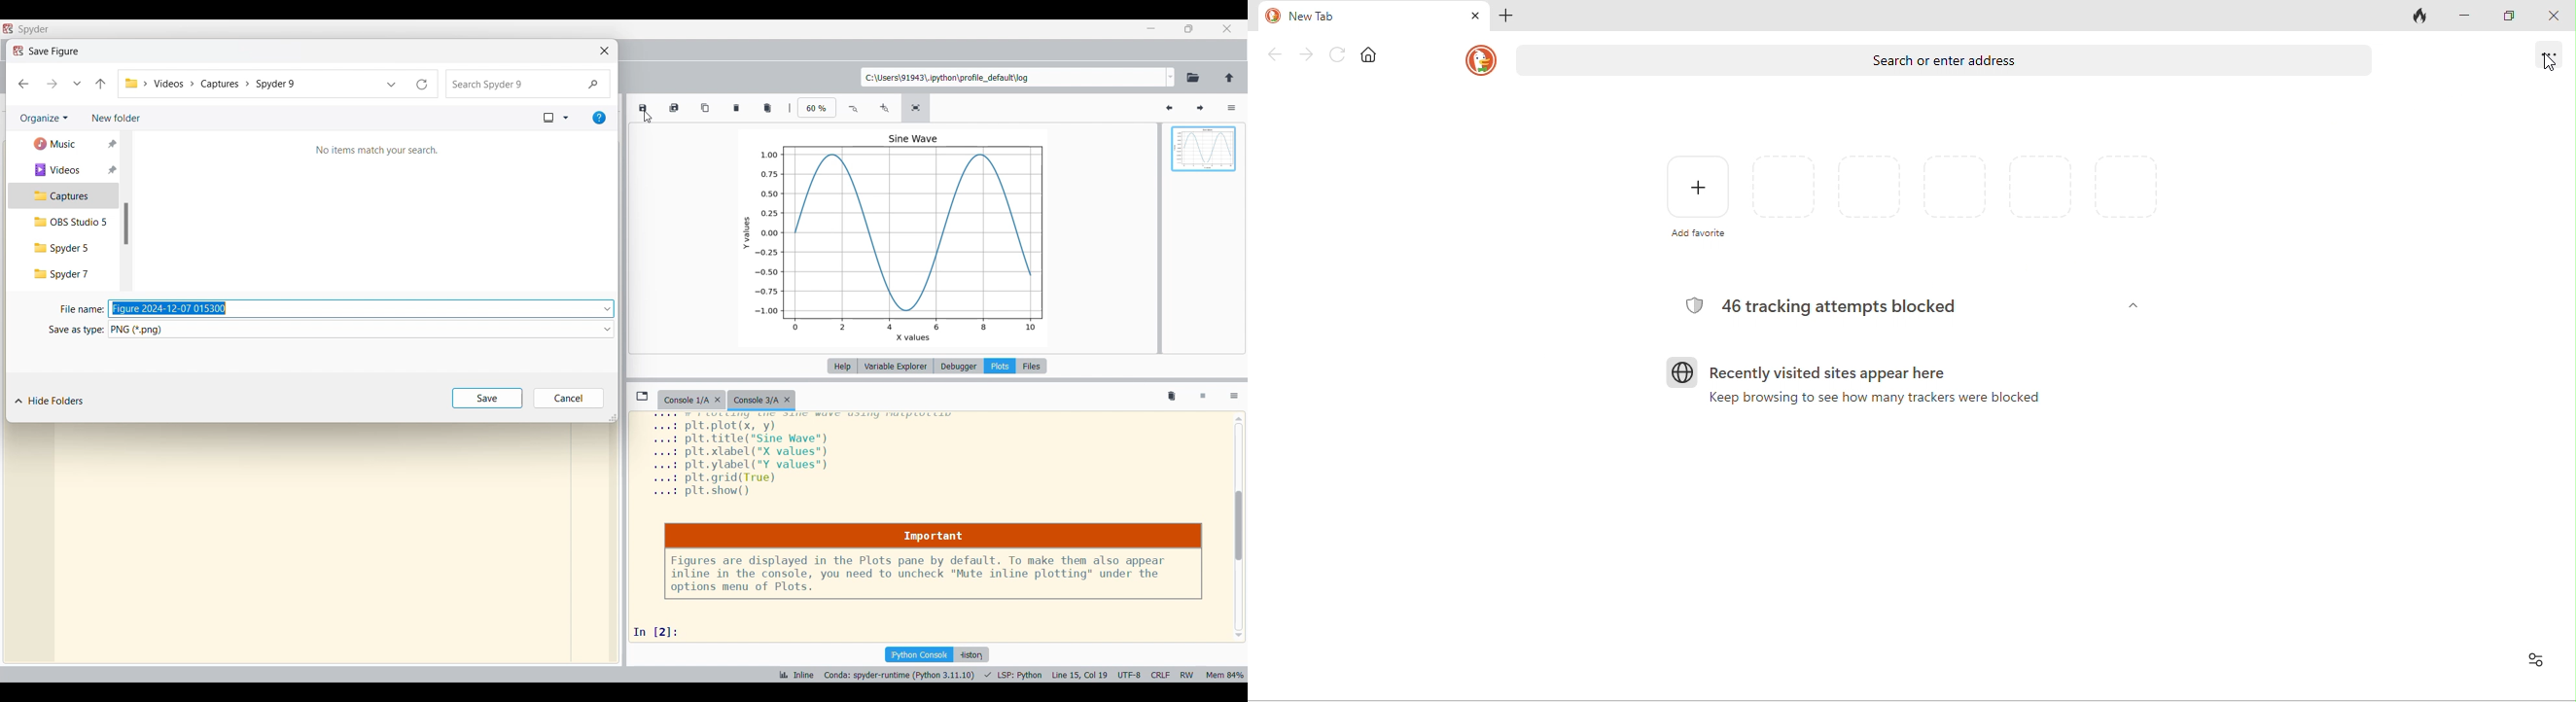  Describe the element at coordinates (63, 222) in the screenshot. I see `OBS Studio 5` at that location.